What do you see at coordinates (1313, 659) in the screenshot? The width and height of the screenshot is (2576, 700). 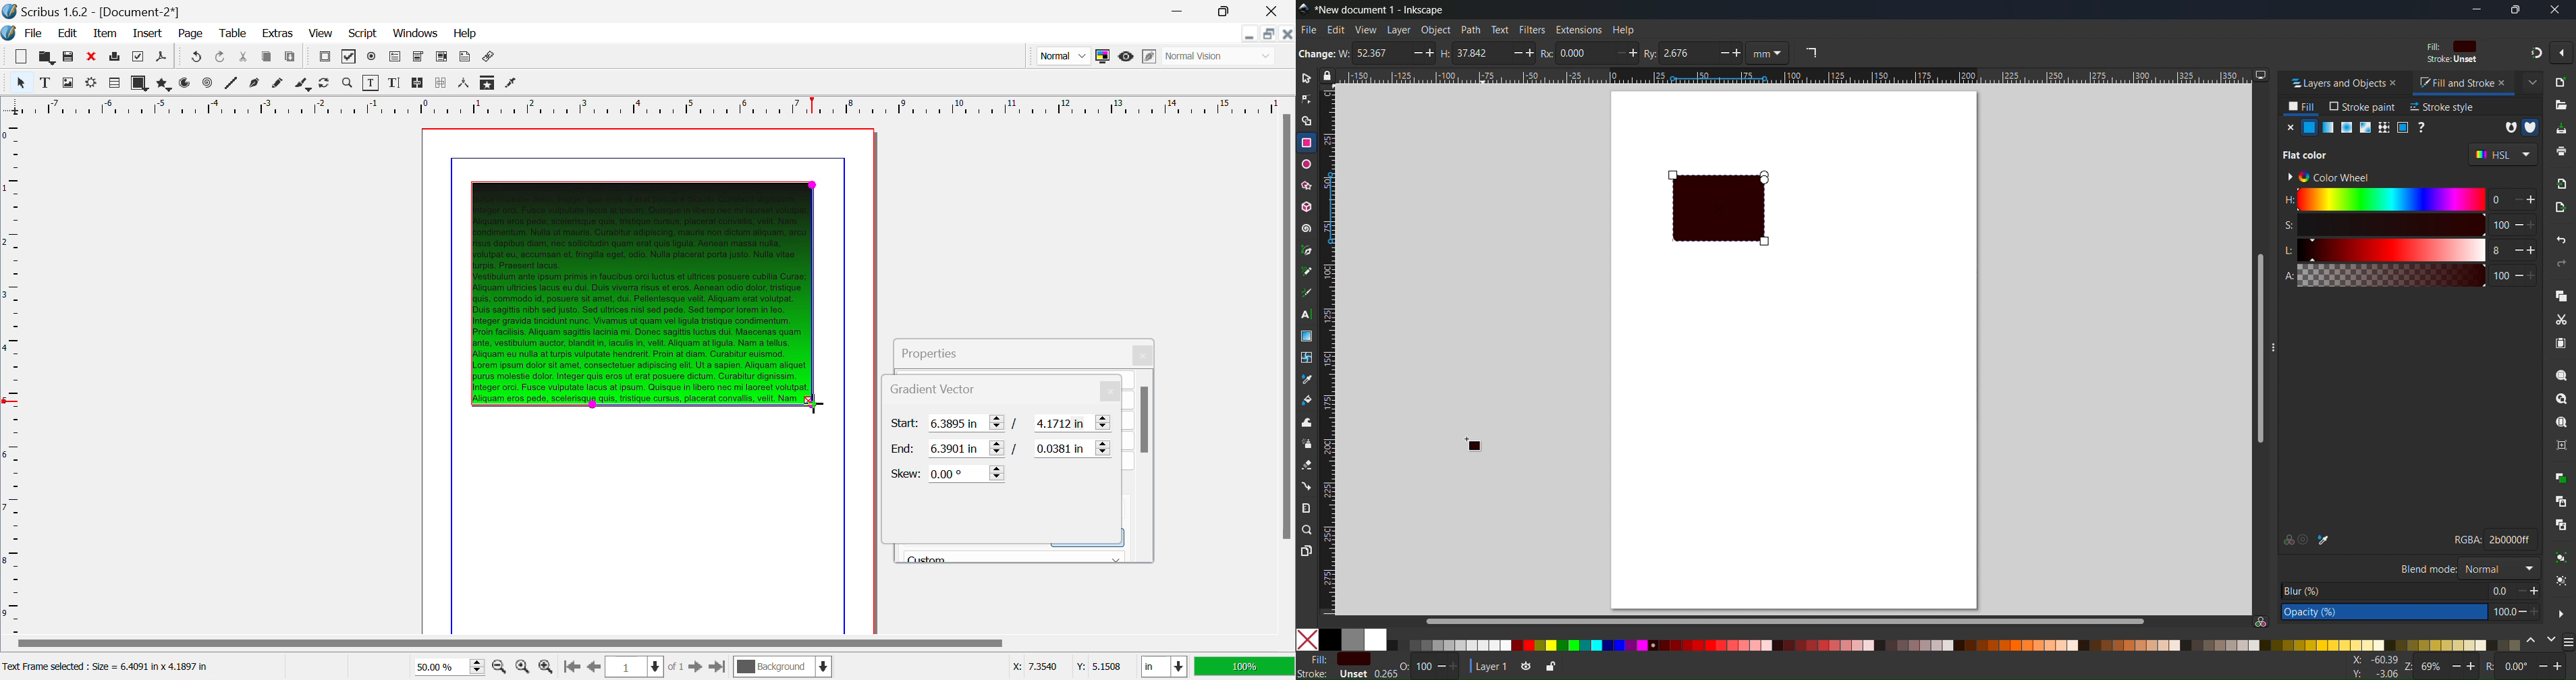 I see `fill` at bounding box center [1313, 659].